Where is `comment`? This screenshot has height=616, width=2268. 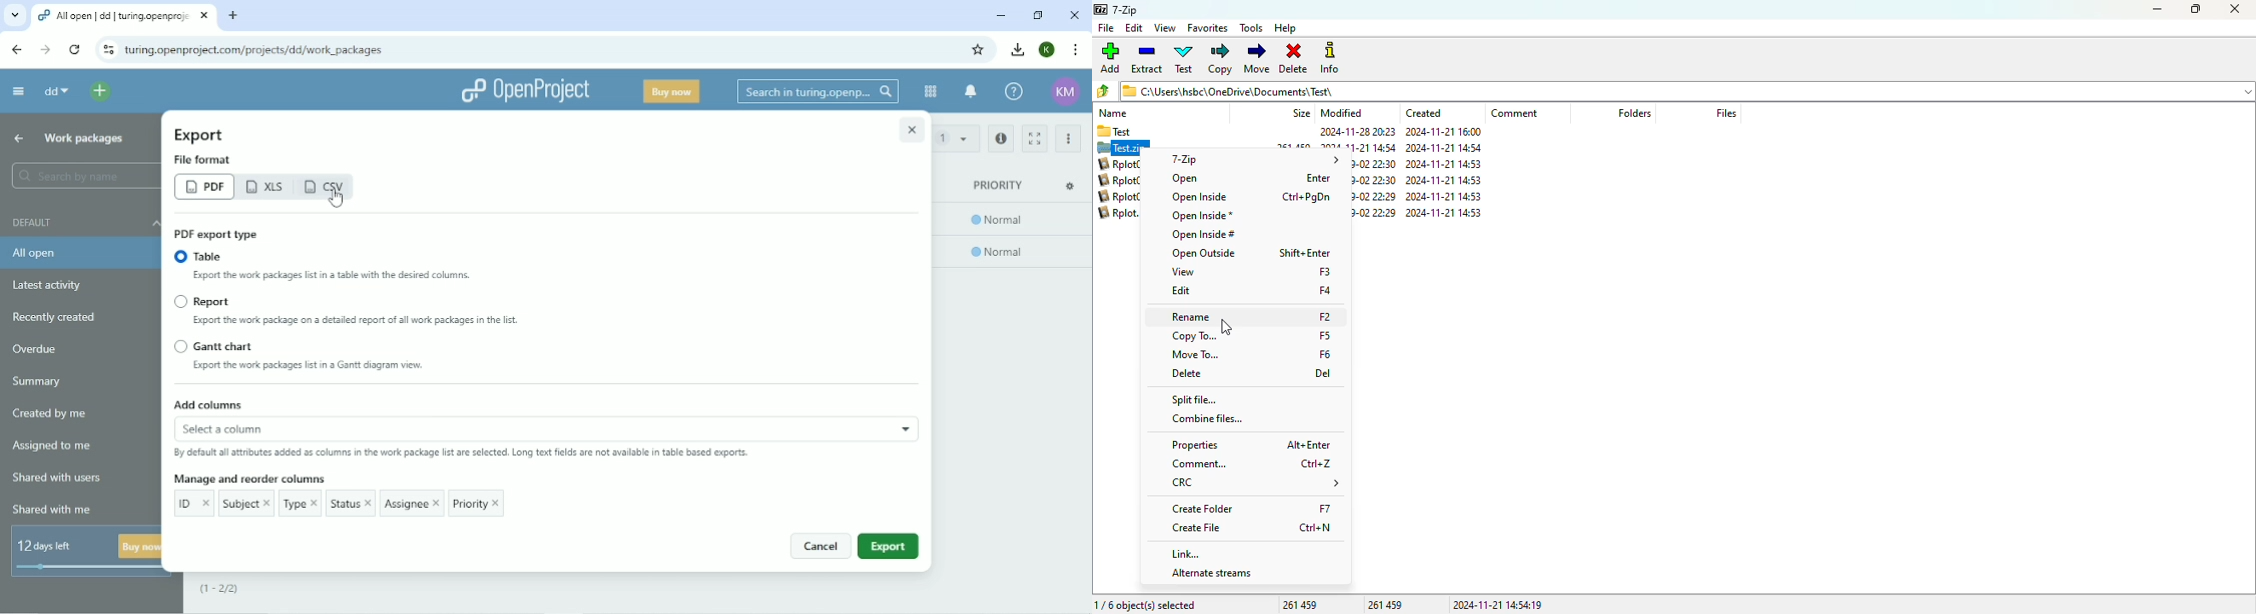 comment is located at coordinates (1198, 464).